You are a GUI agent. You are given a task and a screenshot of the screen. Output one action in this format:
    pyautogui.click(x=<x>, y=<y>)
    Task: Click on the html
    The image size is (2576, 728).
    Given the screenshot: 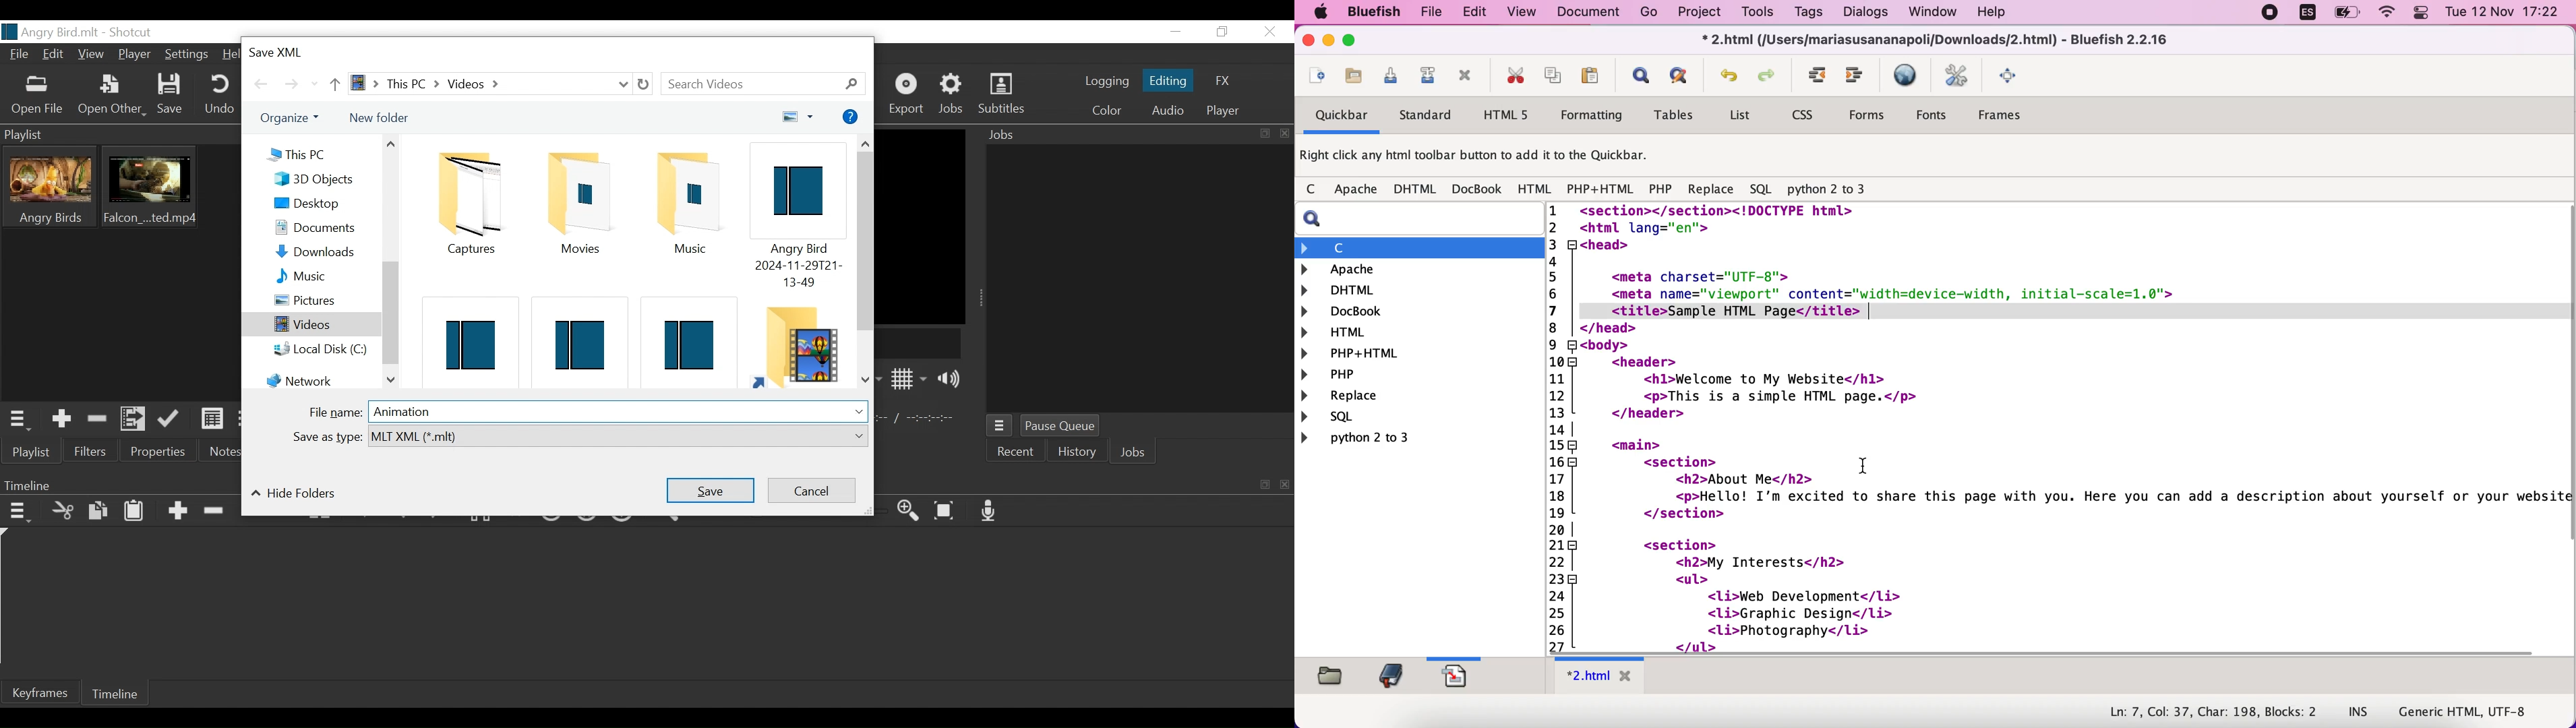 What is the action you would take?
    pyautogui.click(x=1416, y=331)
    